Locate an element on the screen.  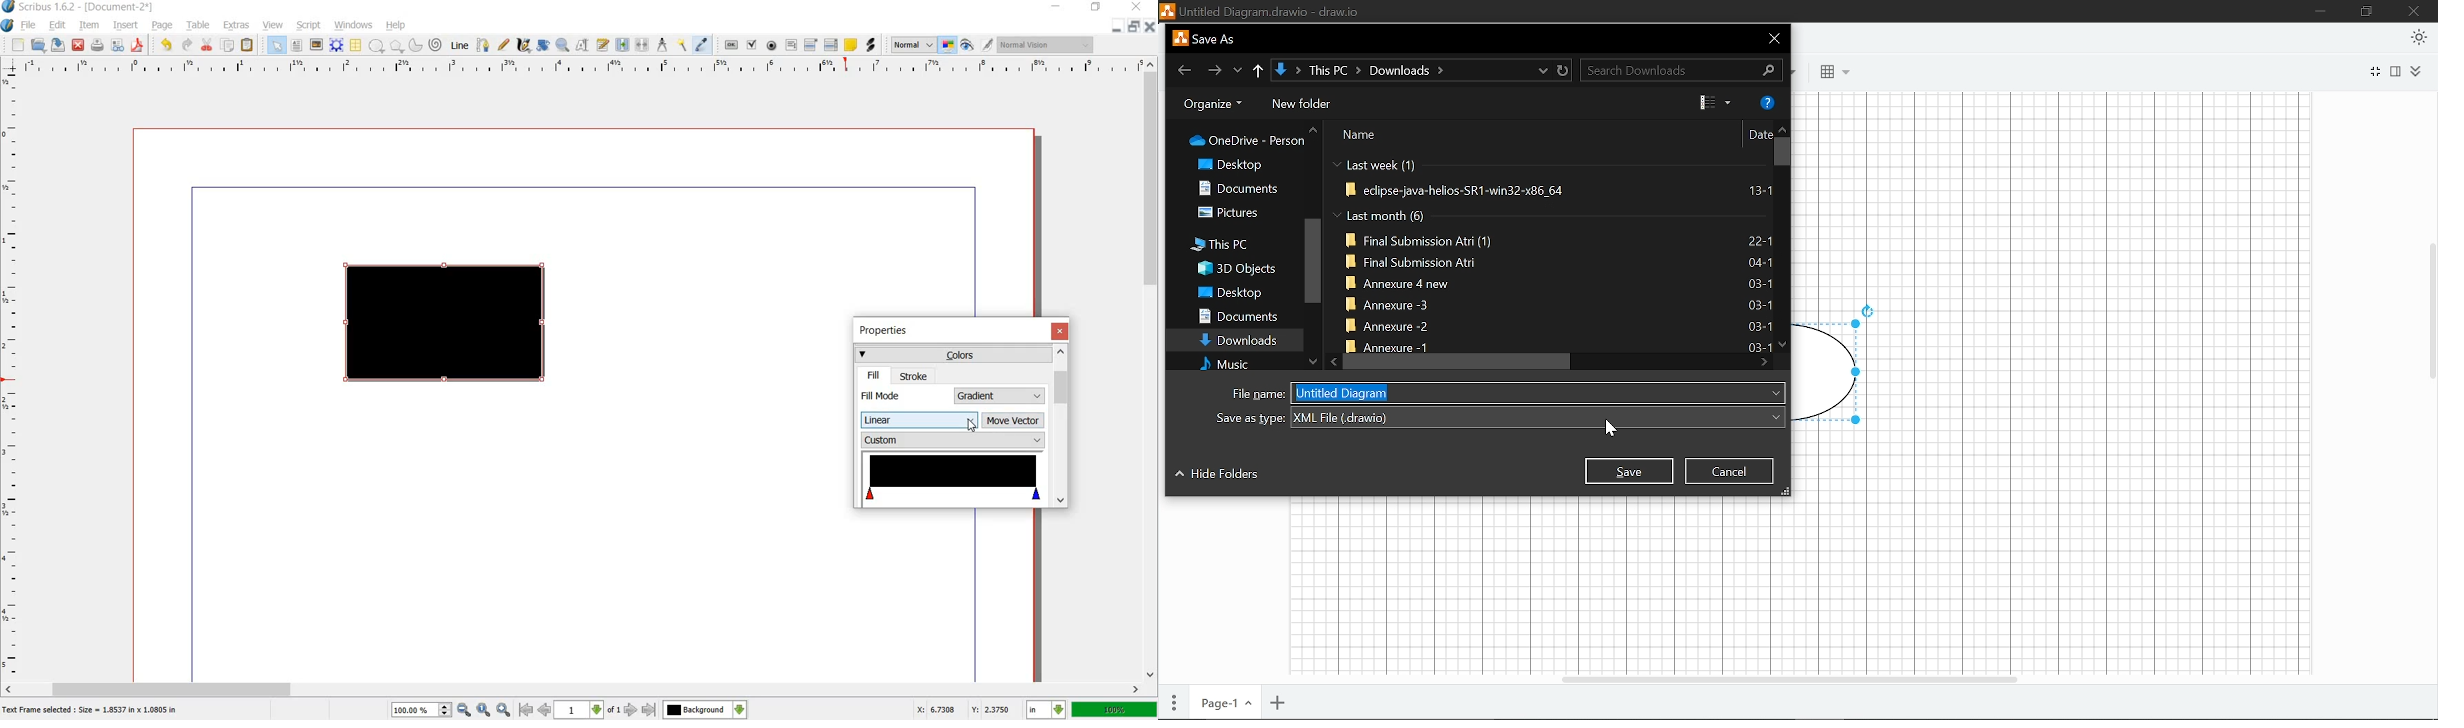
Increase or decrease zoom value is located at coordinates (446, 710).